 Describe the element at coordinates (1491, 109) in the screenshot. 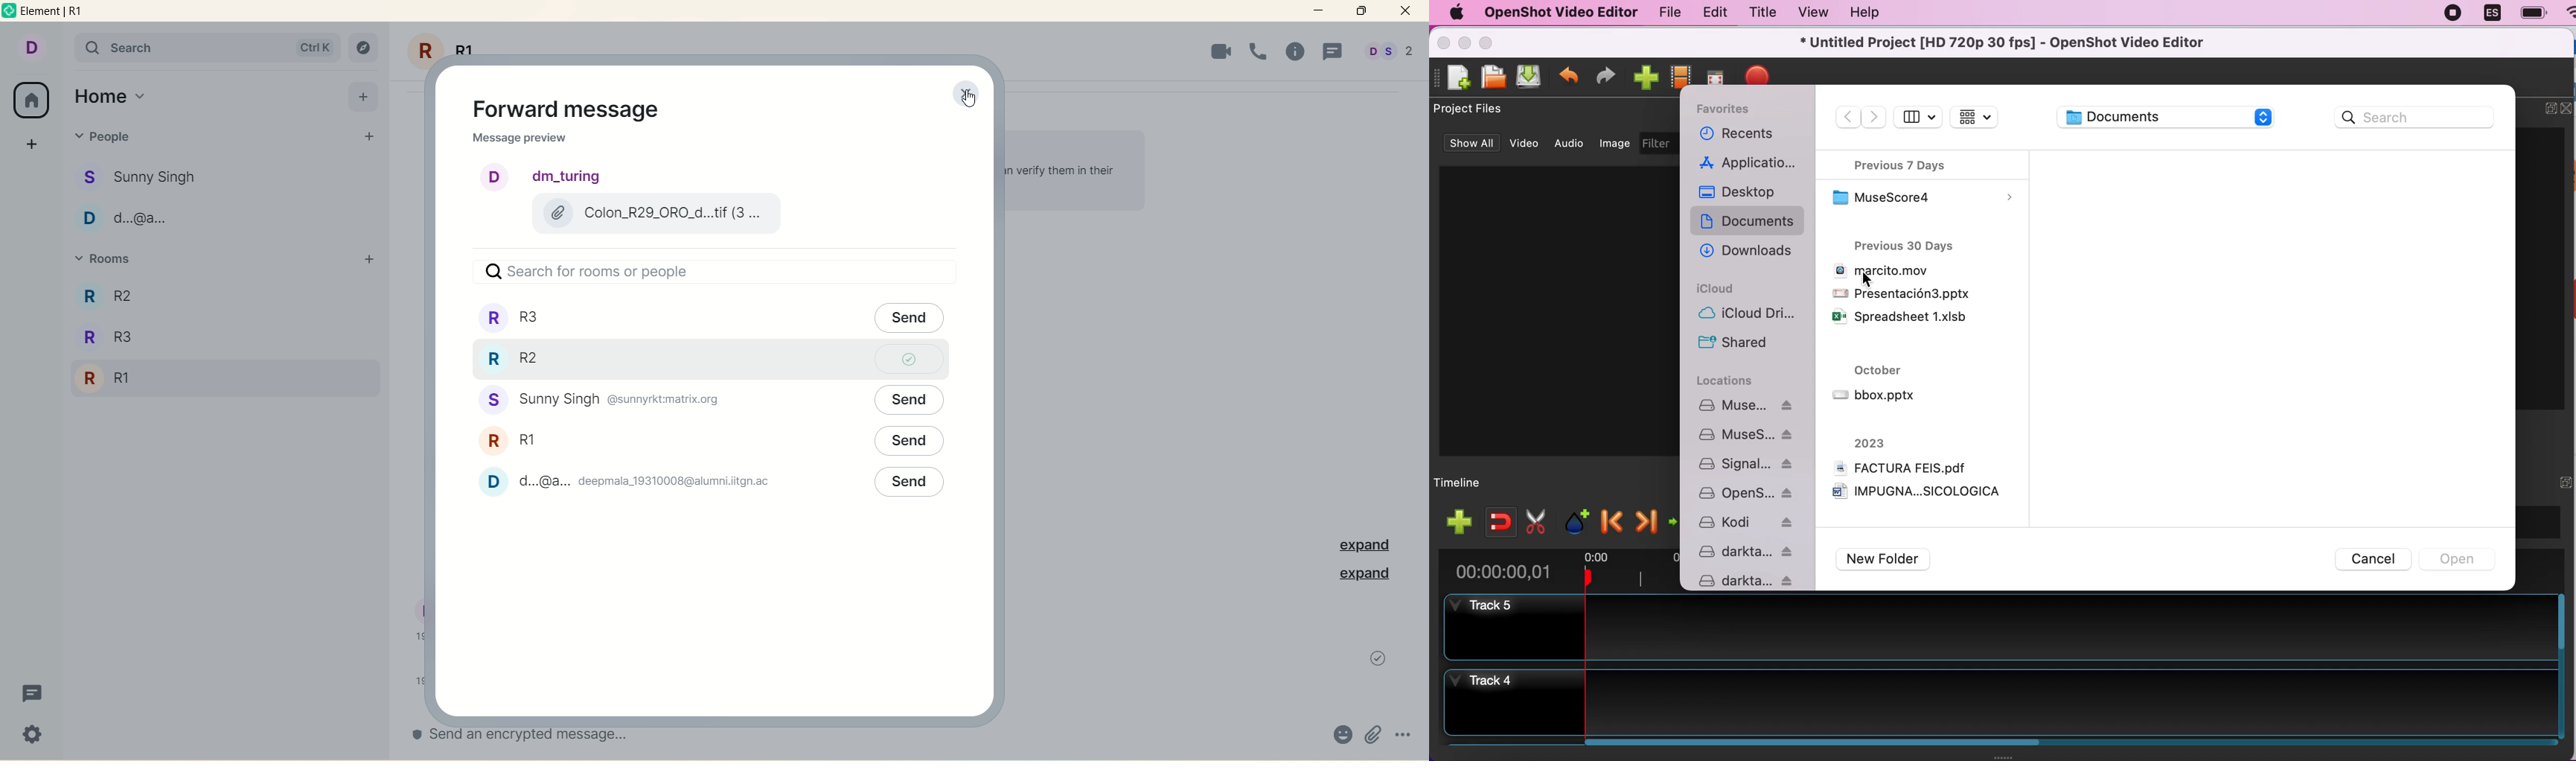

I see `project files` at that location.